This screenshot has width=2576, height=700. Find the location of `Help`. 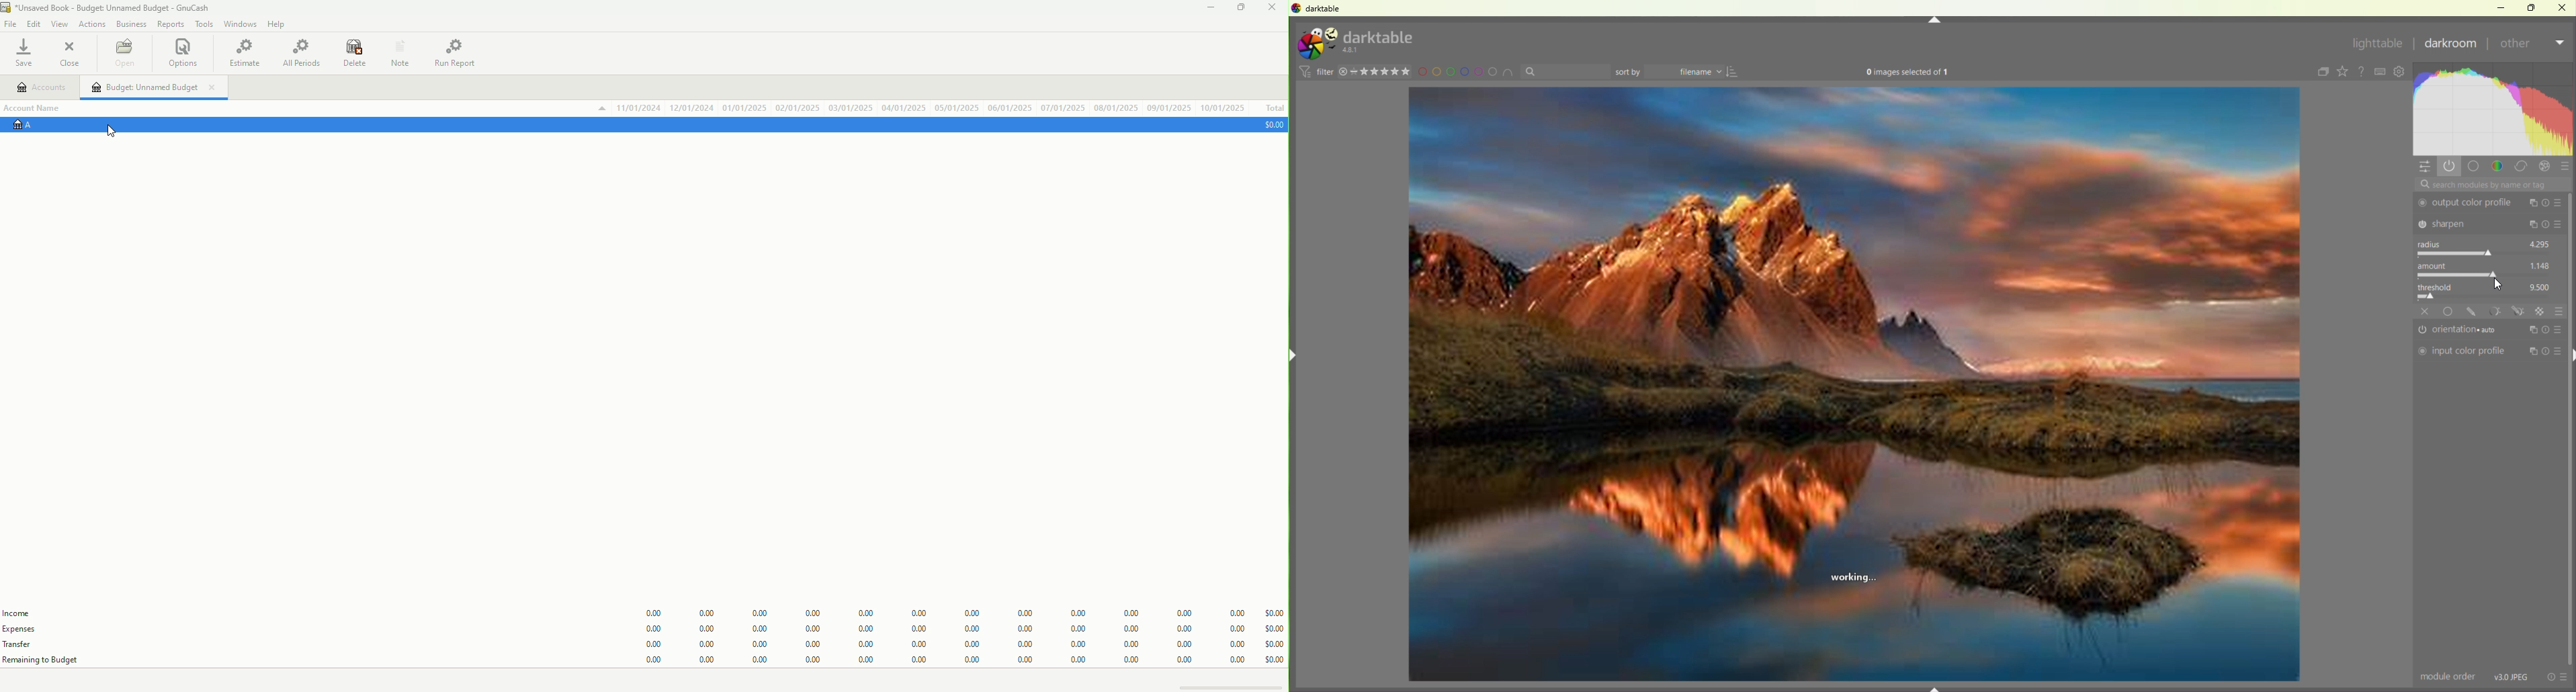

Help is located at coordinates (279, 26).